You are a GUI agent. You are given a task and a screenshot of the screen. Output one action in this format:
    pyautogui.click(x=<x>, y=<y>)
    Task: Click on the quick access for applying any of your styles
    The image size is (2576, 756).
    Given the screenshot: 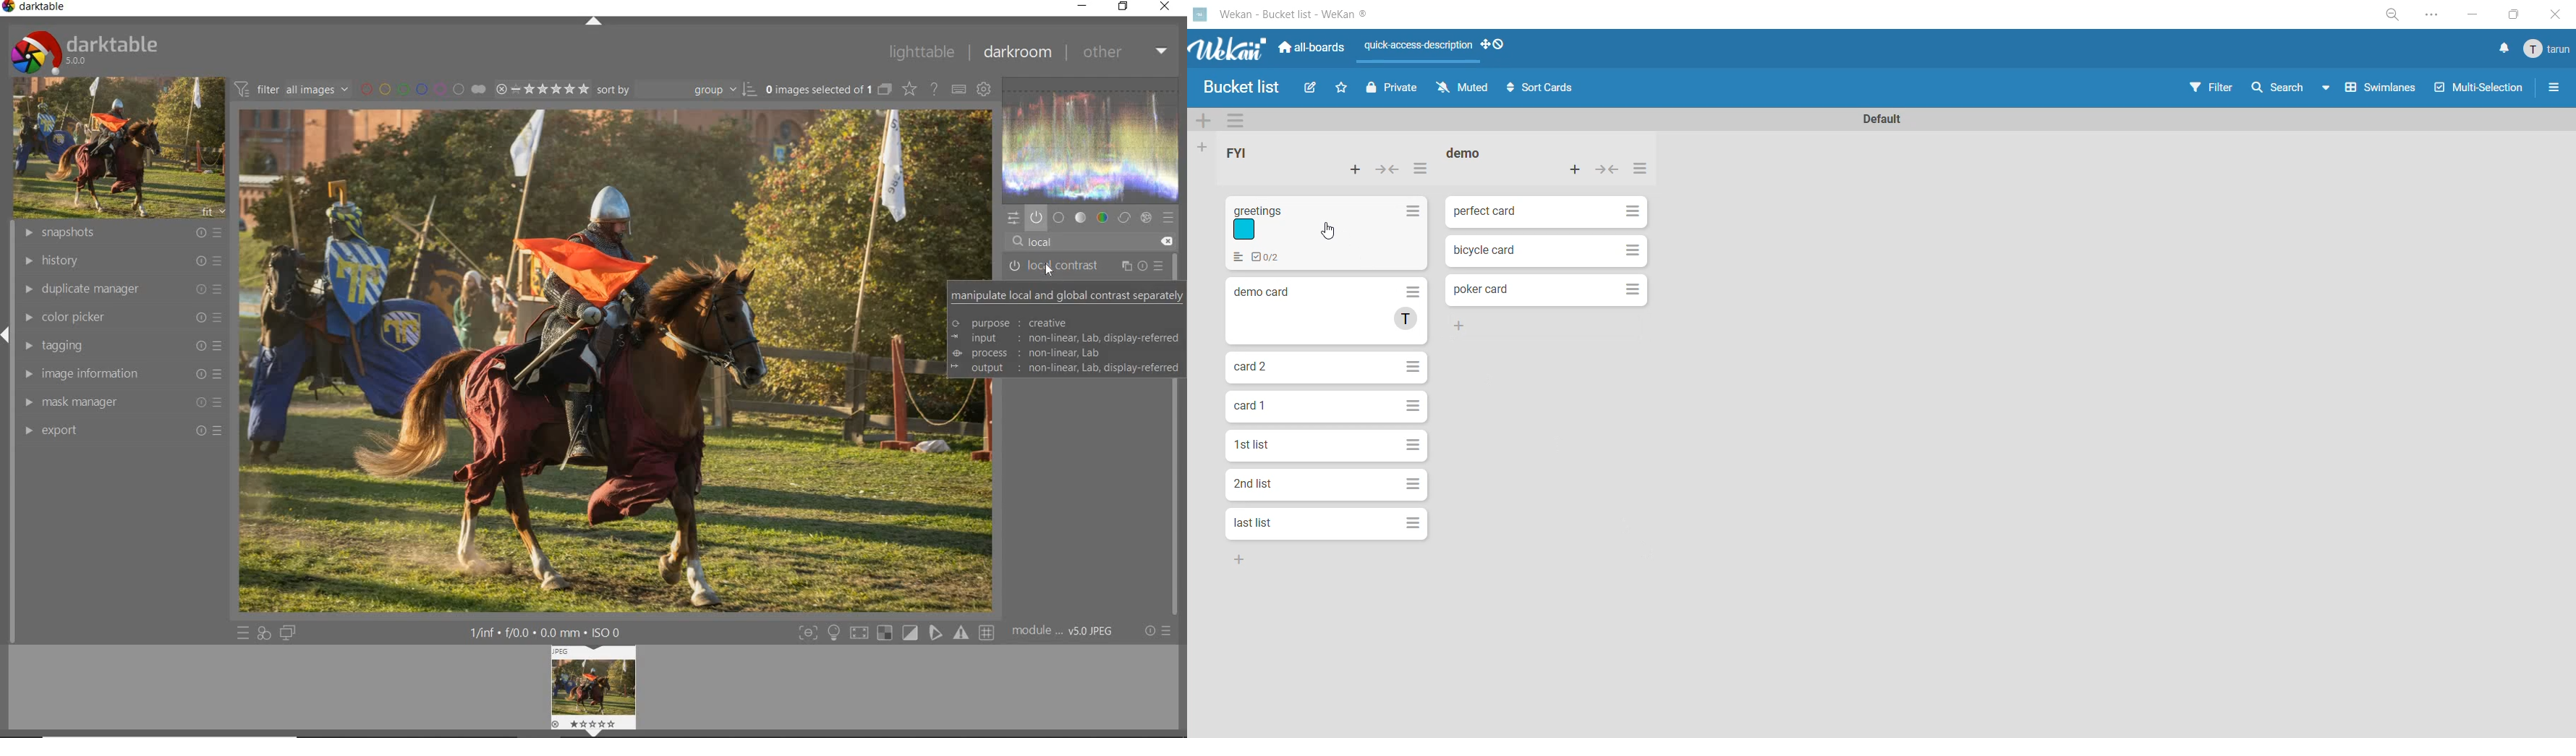 What is the action you would take?
    pyautogui.click(x=265, y=632)
    